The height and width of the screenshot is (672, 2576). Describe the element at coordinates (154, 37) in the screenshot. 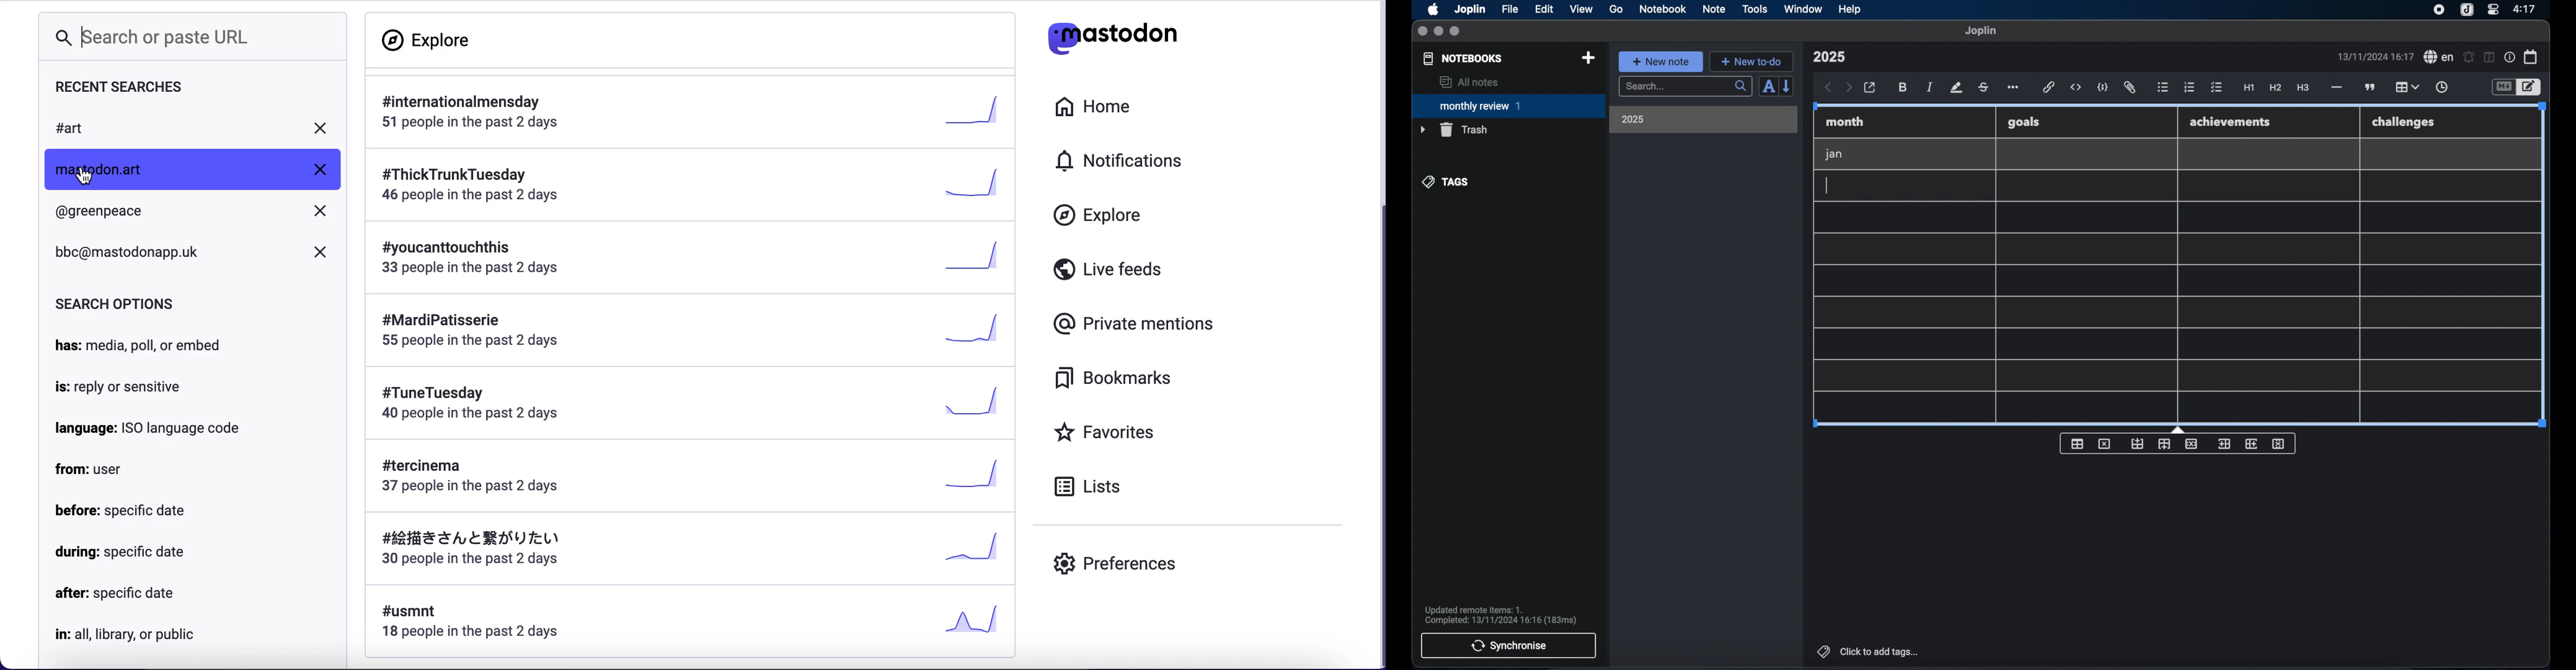

I see `search or paste URL` at that location.